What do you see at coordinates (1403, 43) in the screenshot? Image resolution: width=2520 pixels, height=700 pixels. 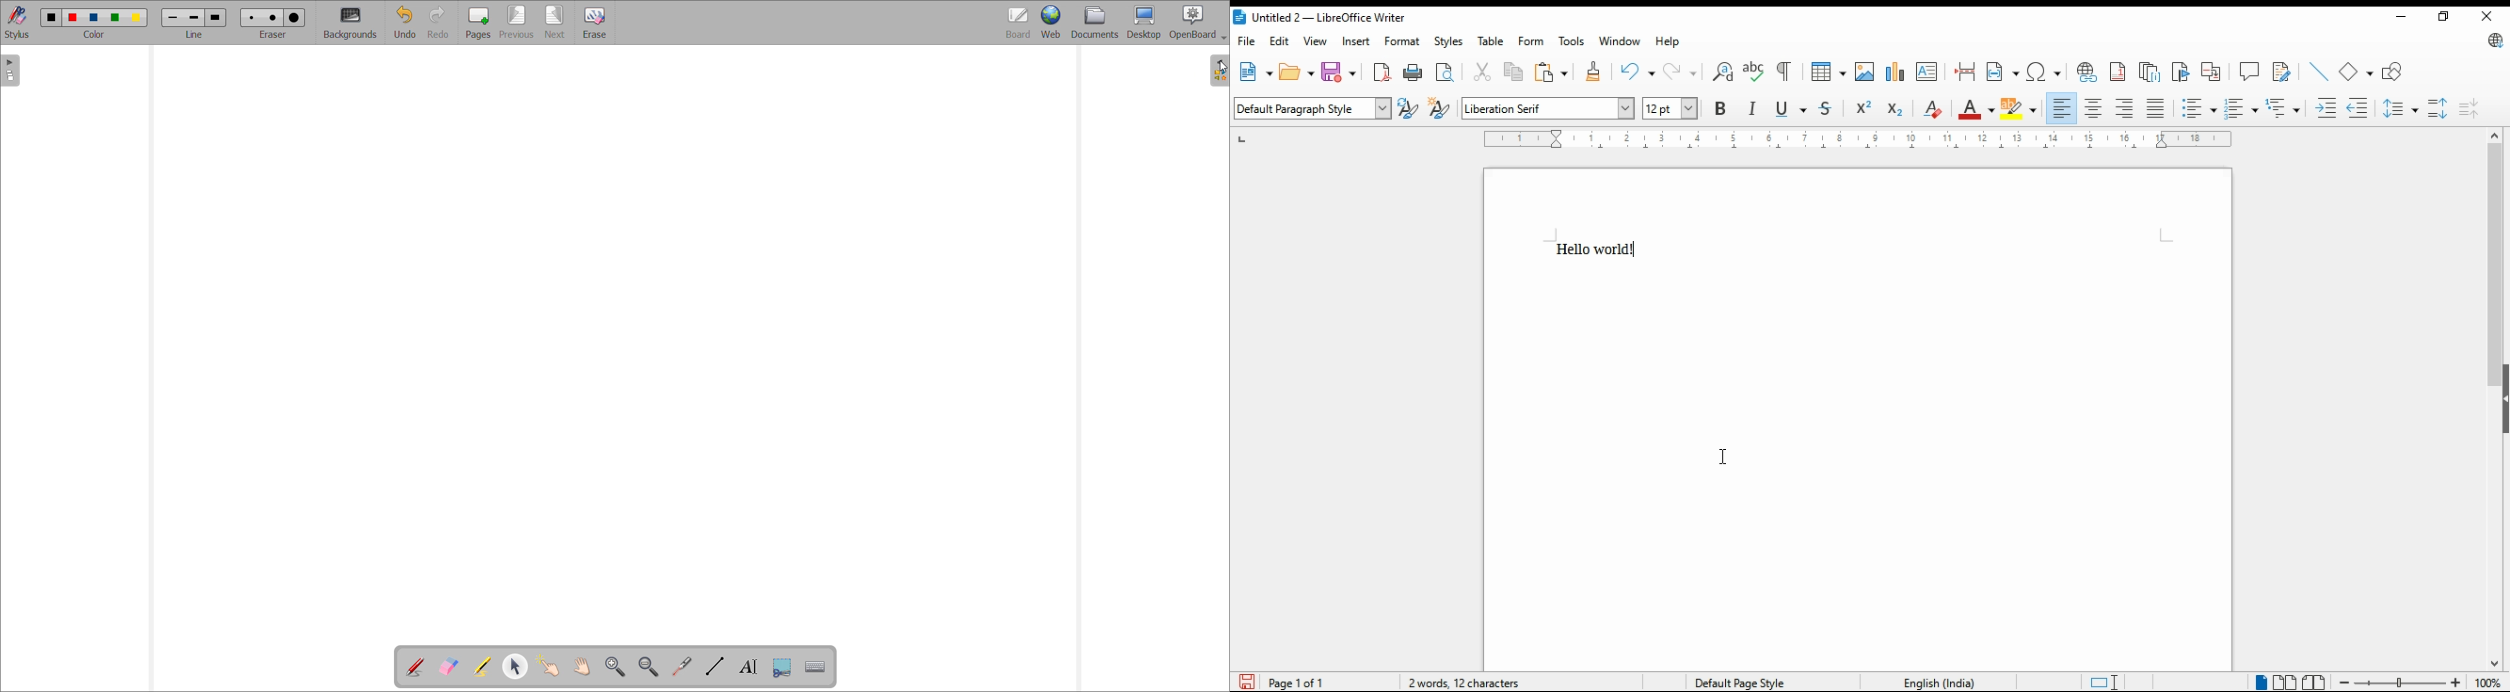 I see `format` at bounding box center [1403, 43].